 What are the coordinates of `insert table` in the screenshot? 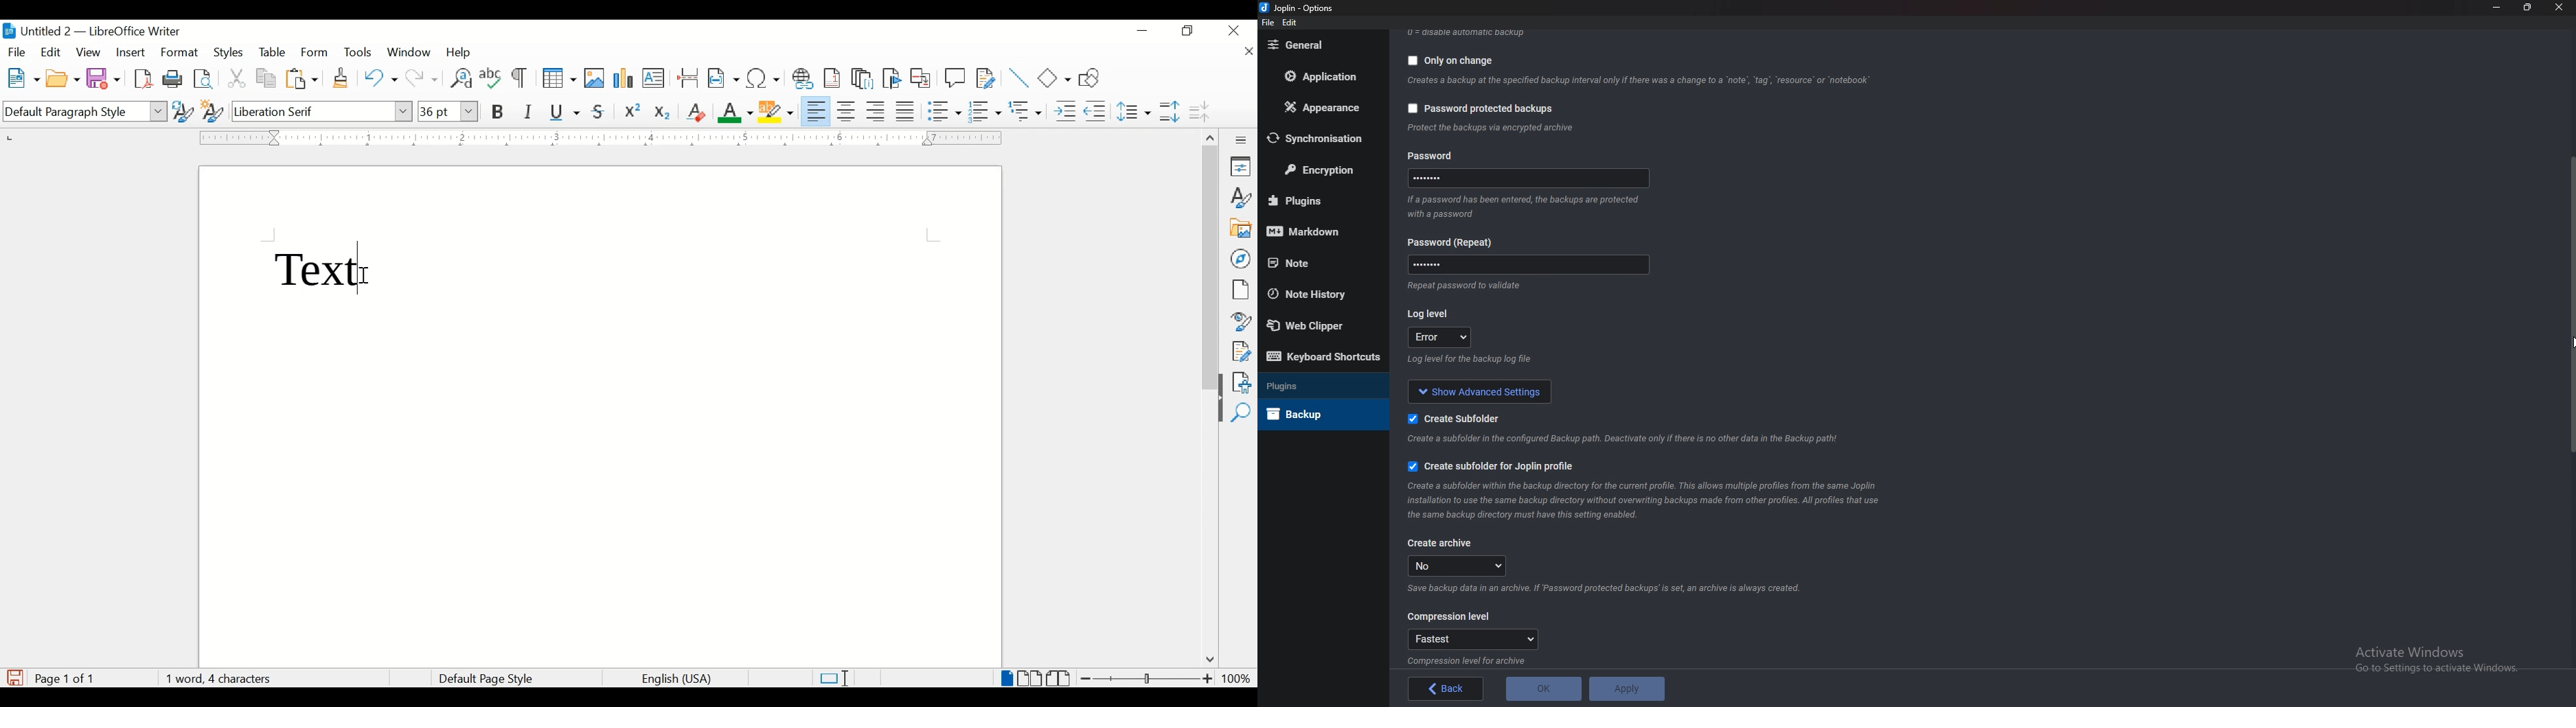 It's located at (559, 78).